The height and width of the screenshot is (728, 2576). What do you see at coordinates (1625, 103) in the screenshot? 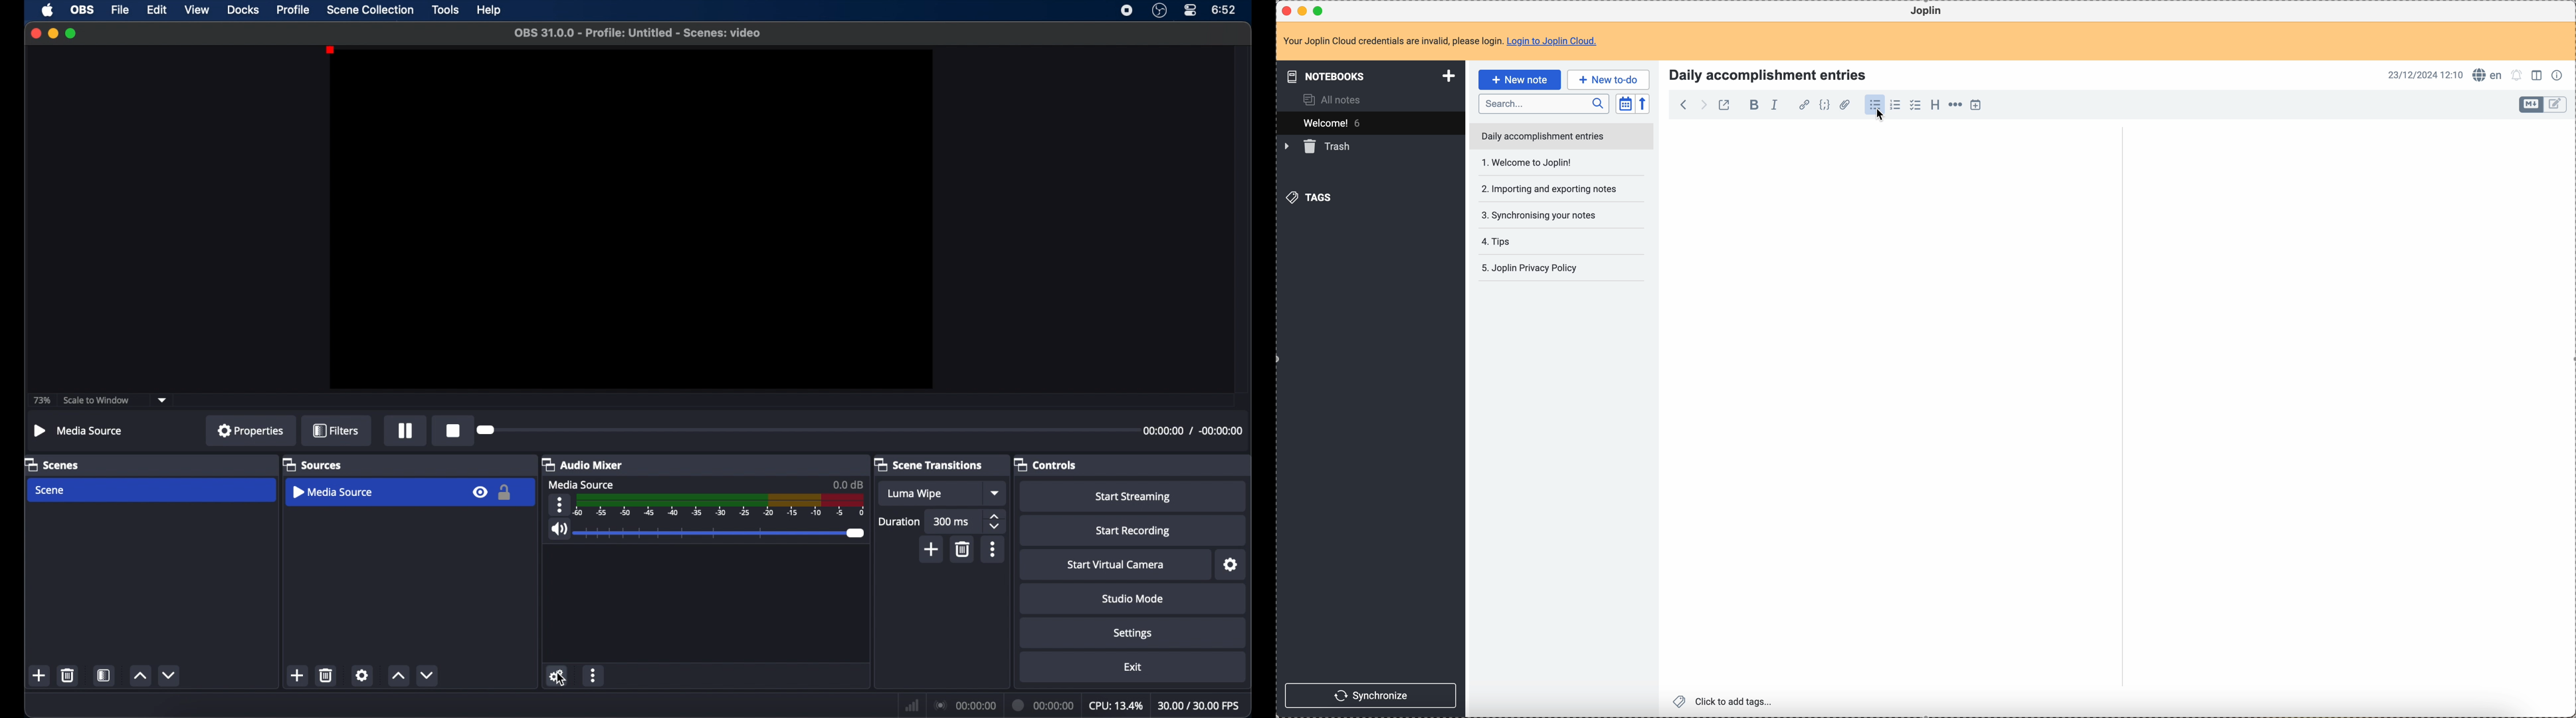
I see `toggle sort order field` at bounding box center [1625, 103].